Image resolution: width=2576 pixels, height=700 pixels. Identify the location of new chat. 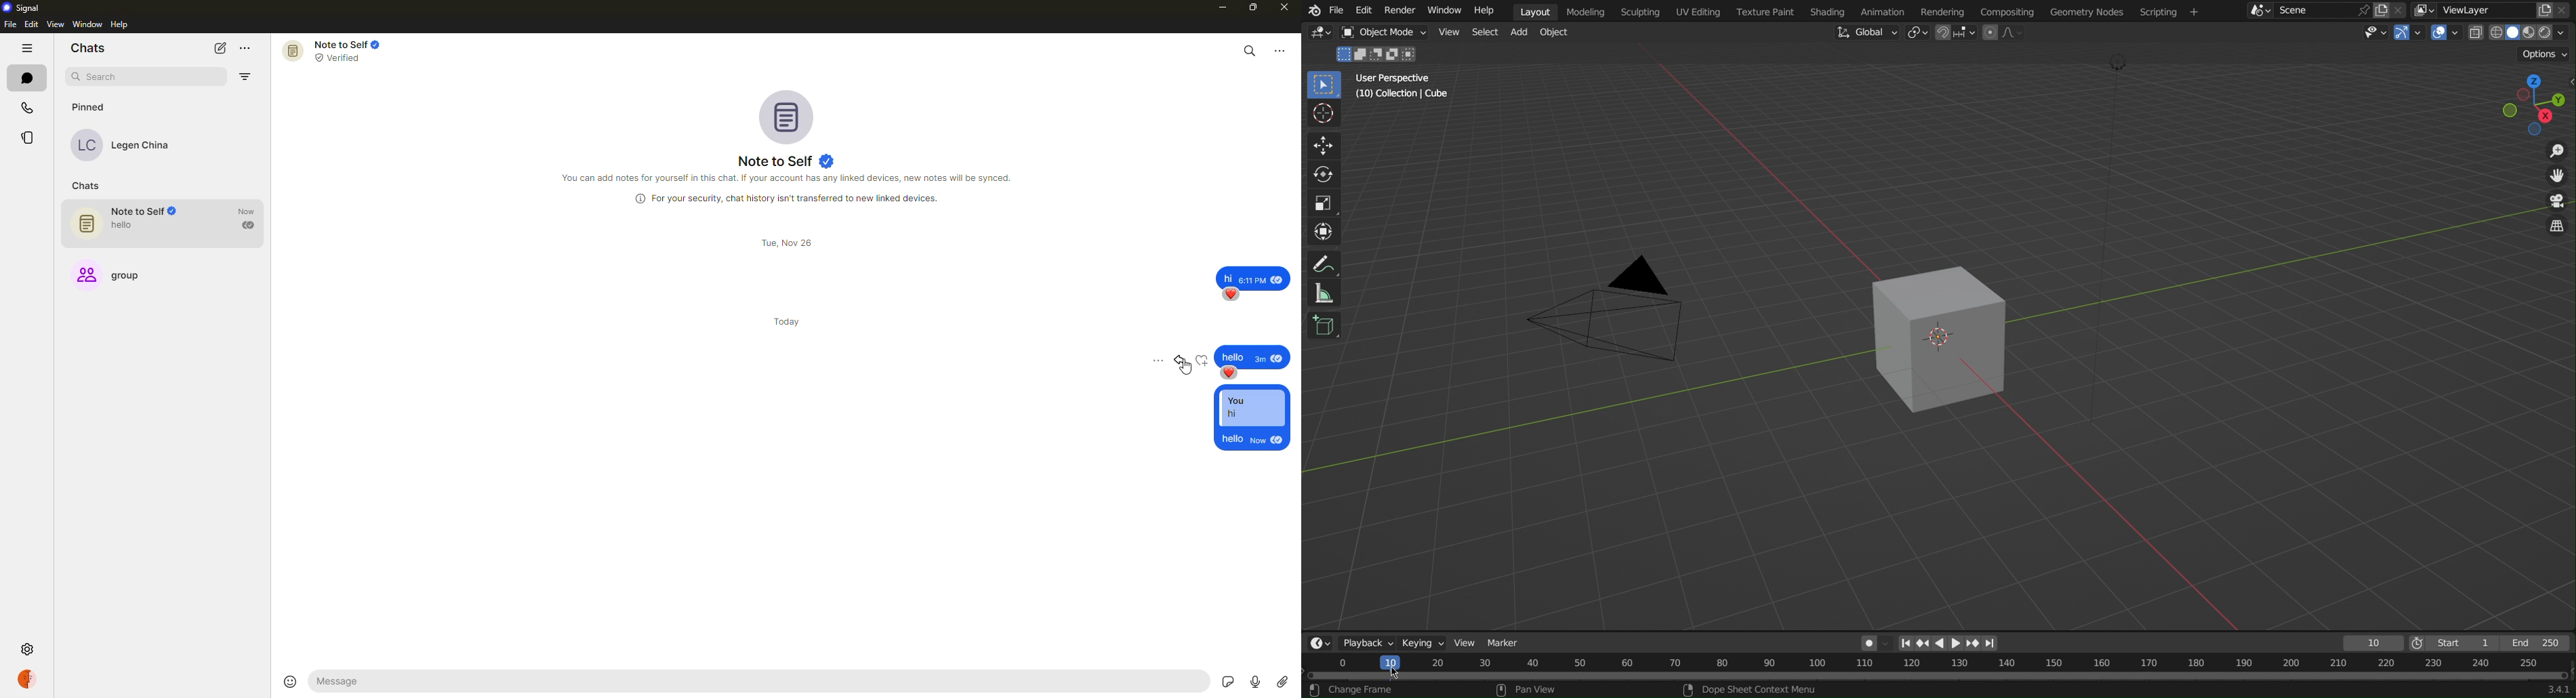
(220, 47).